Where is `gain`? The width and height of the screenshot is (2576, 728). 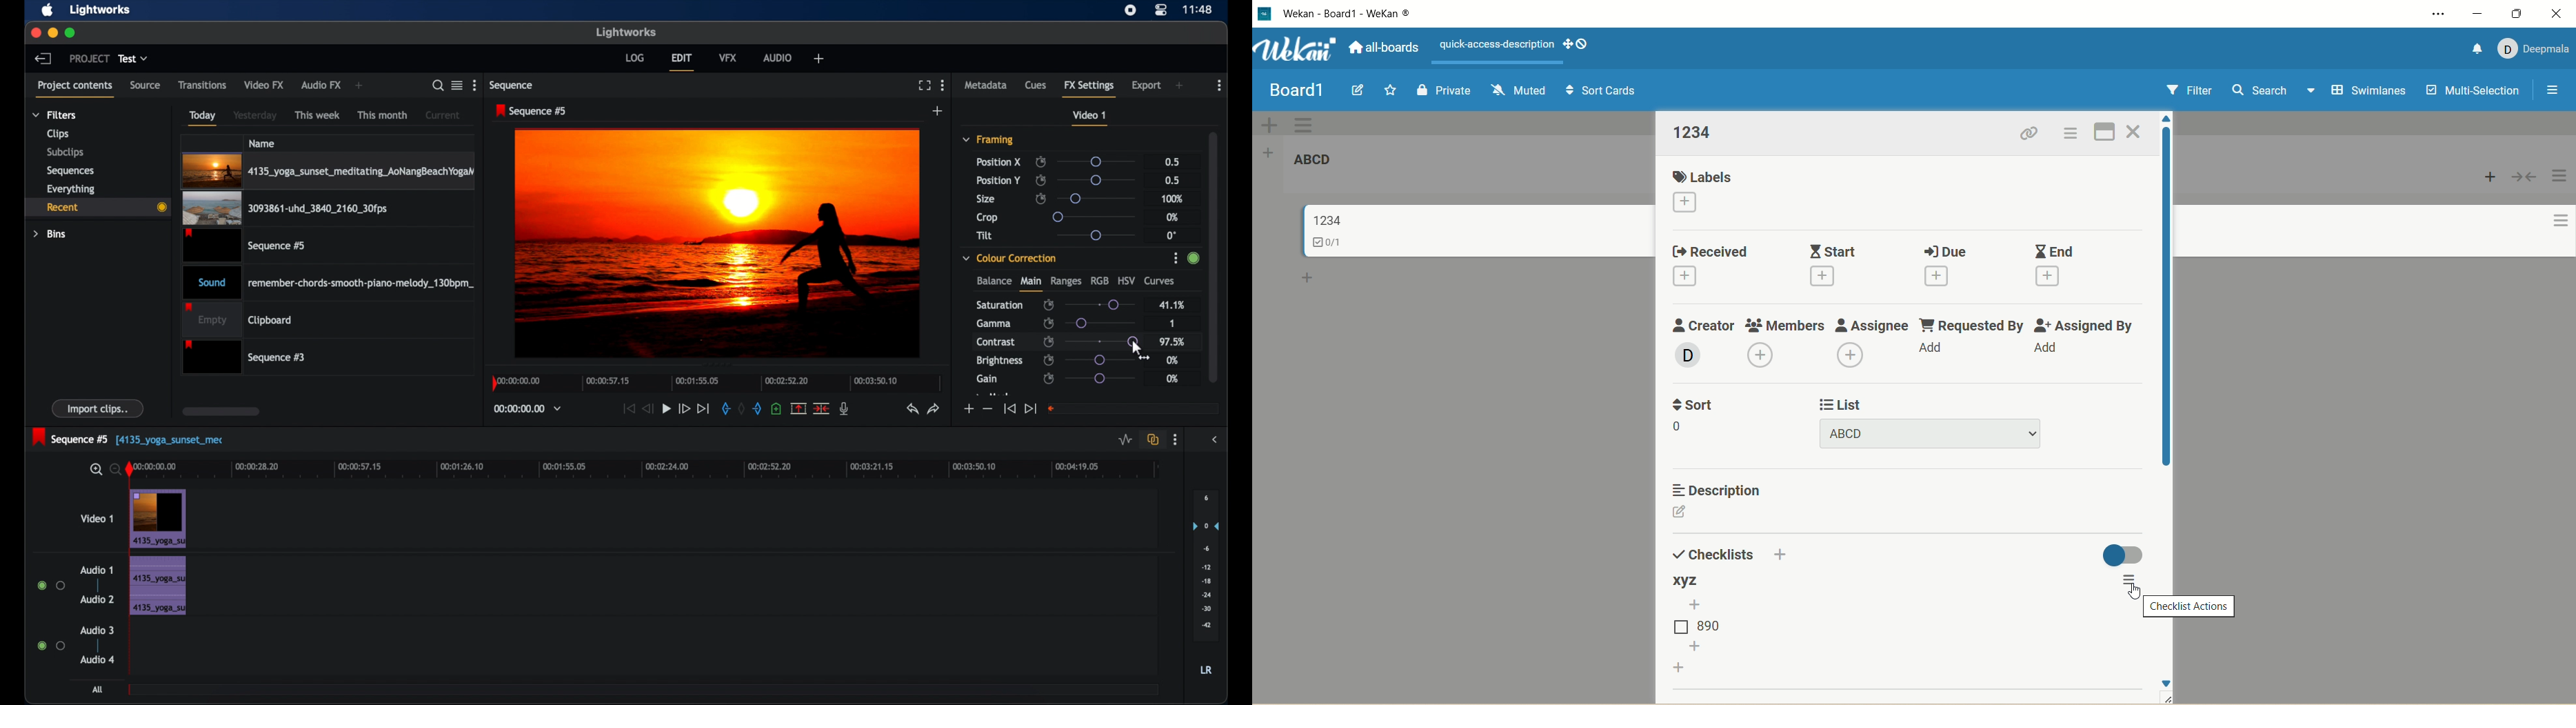
gain is located at coordinates (987, 379).